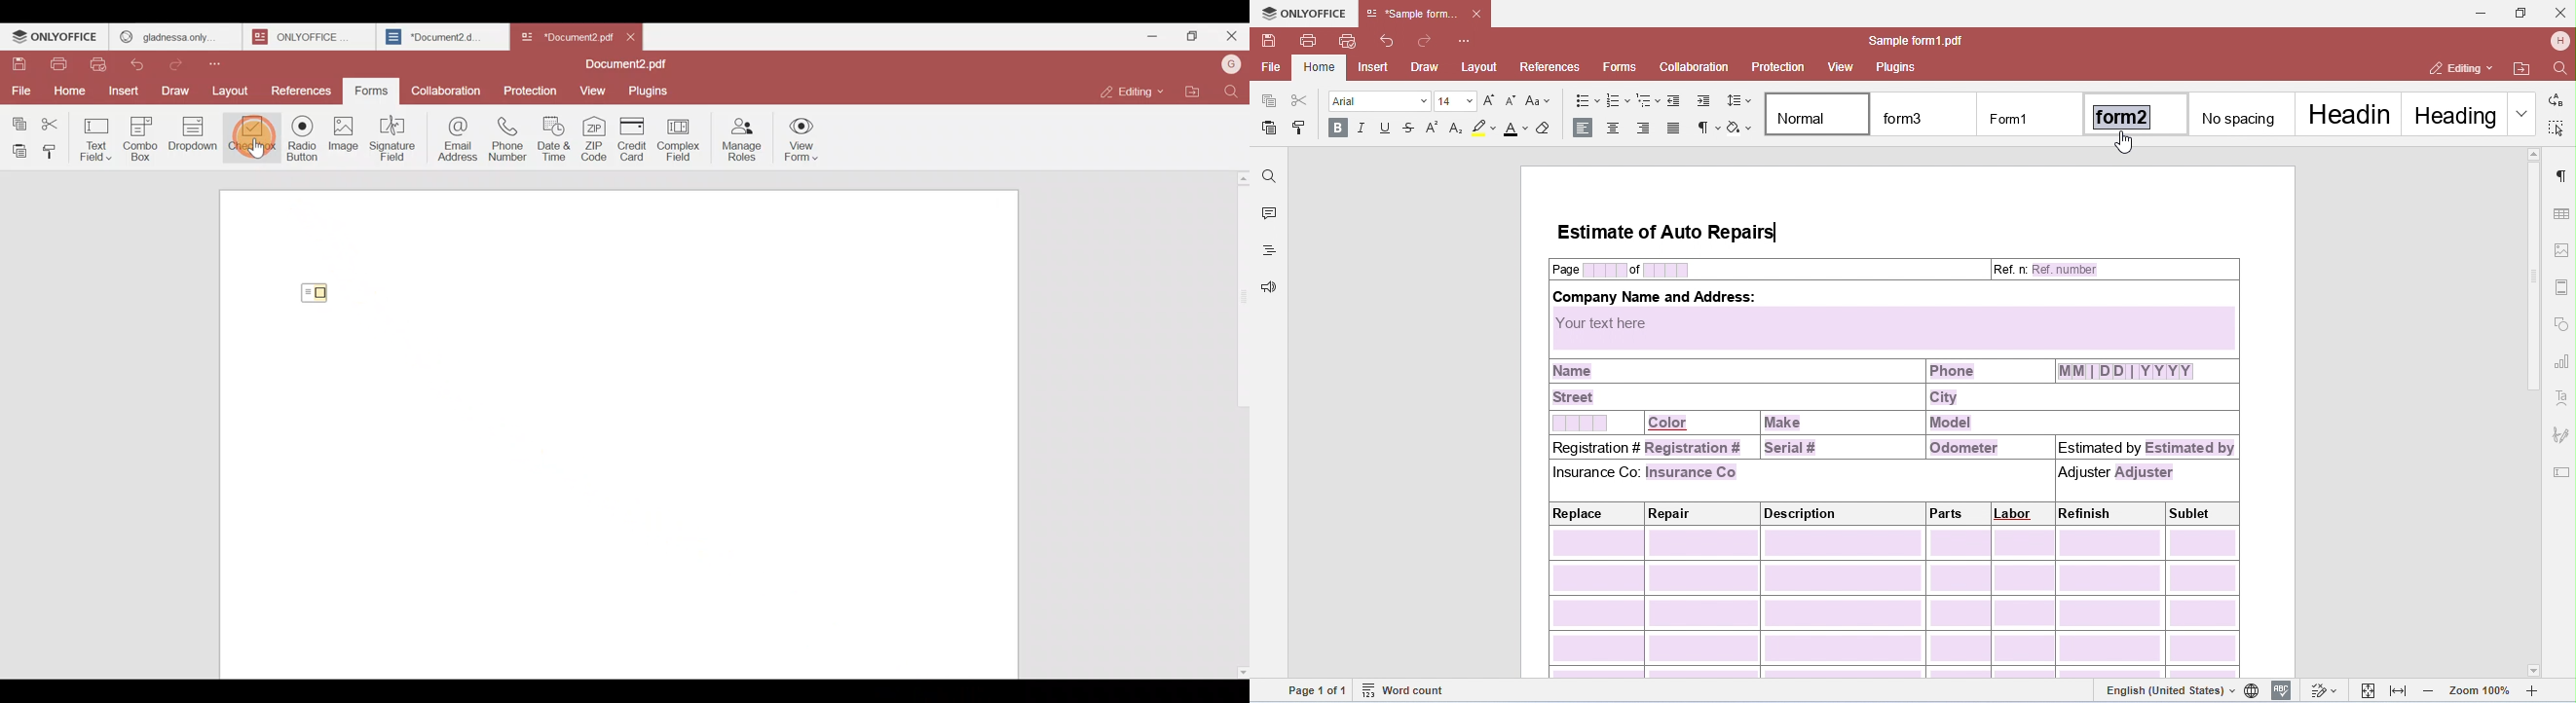 The width and height of the screenshot is (2576, 728). Describe the element at coordinates (182, 61) in the screenshot. I see `Redo` at that location.